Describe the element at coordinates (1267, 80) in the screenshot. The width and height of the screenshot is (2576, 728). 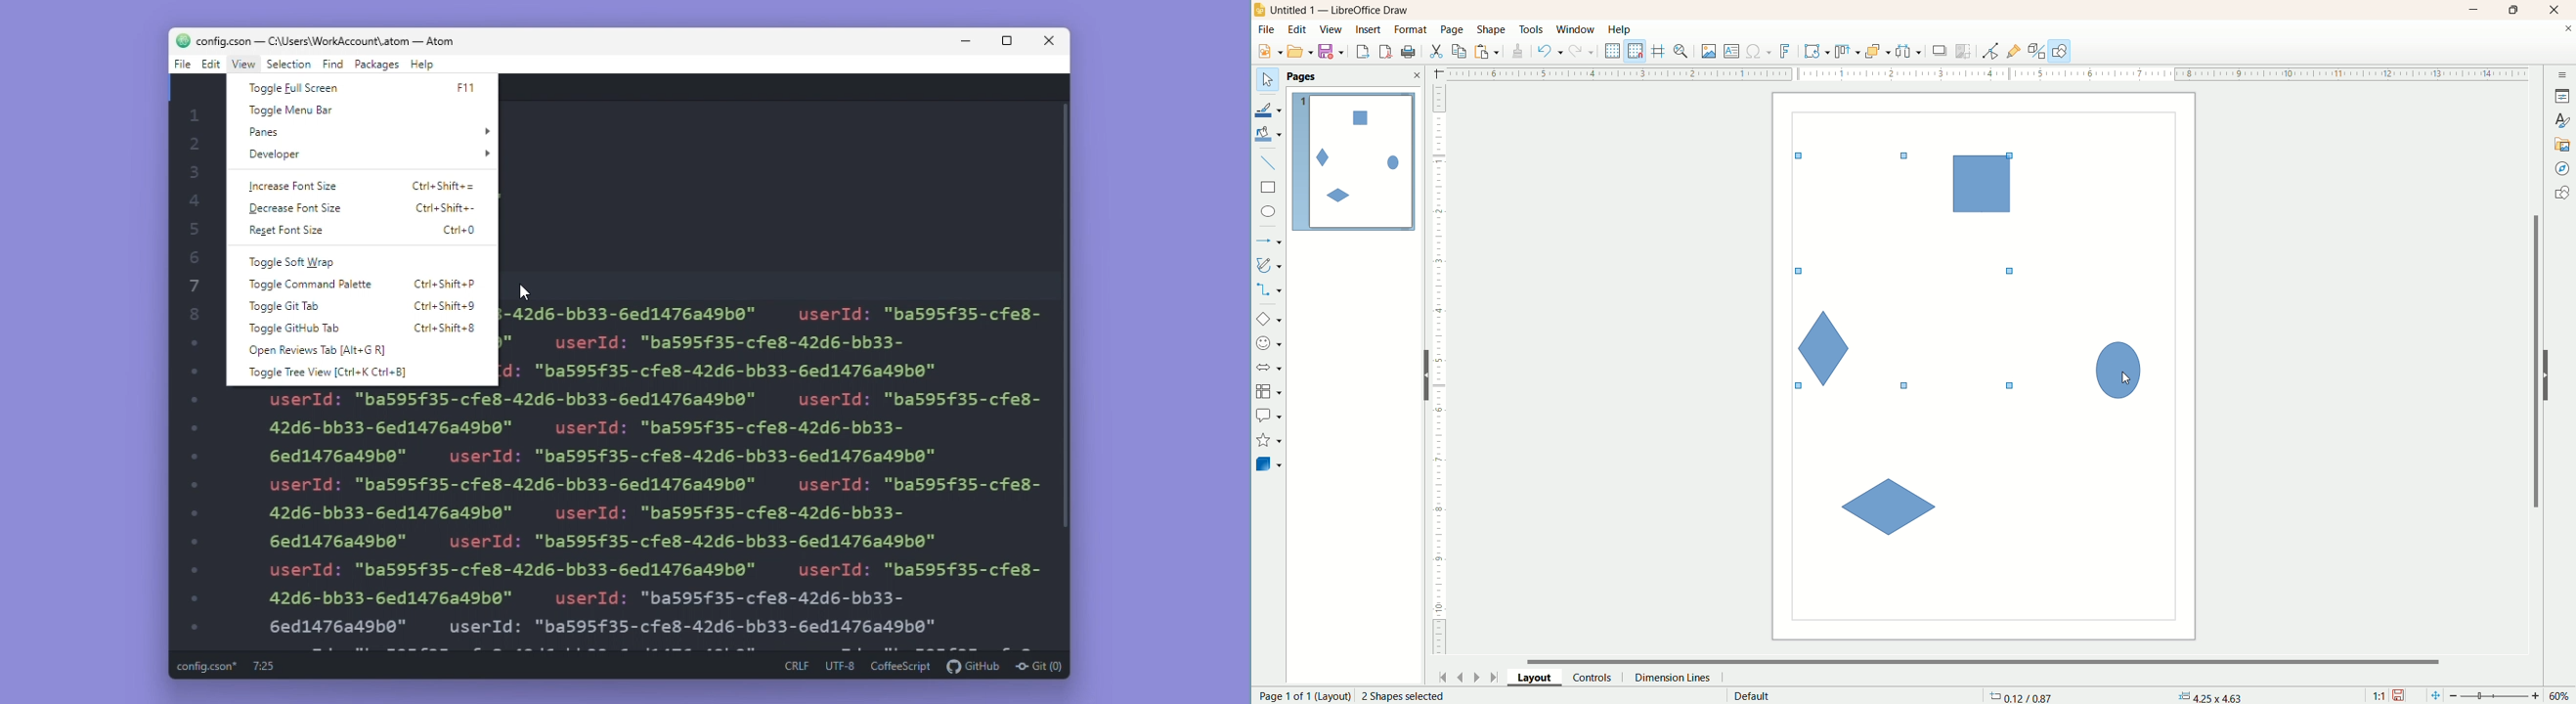
I see `select` at that location.